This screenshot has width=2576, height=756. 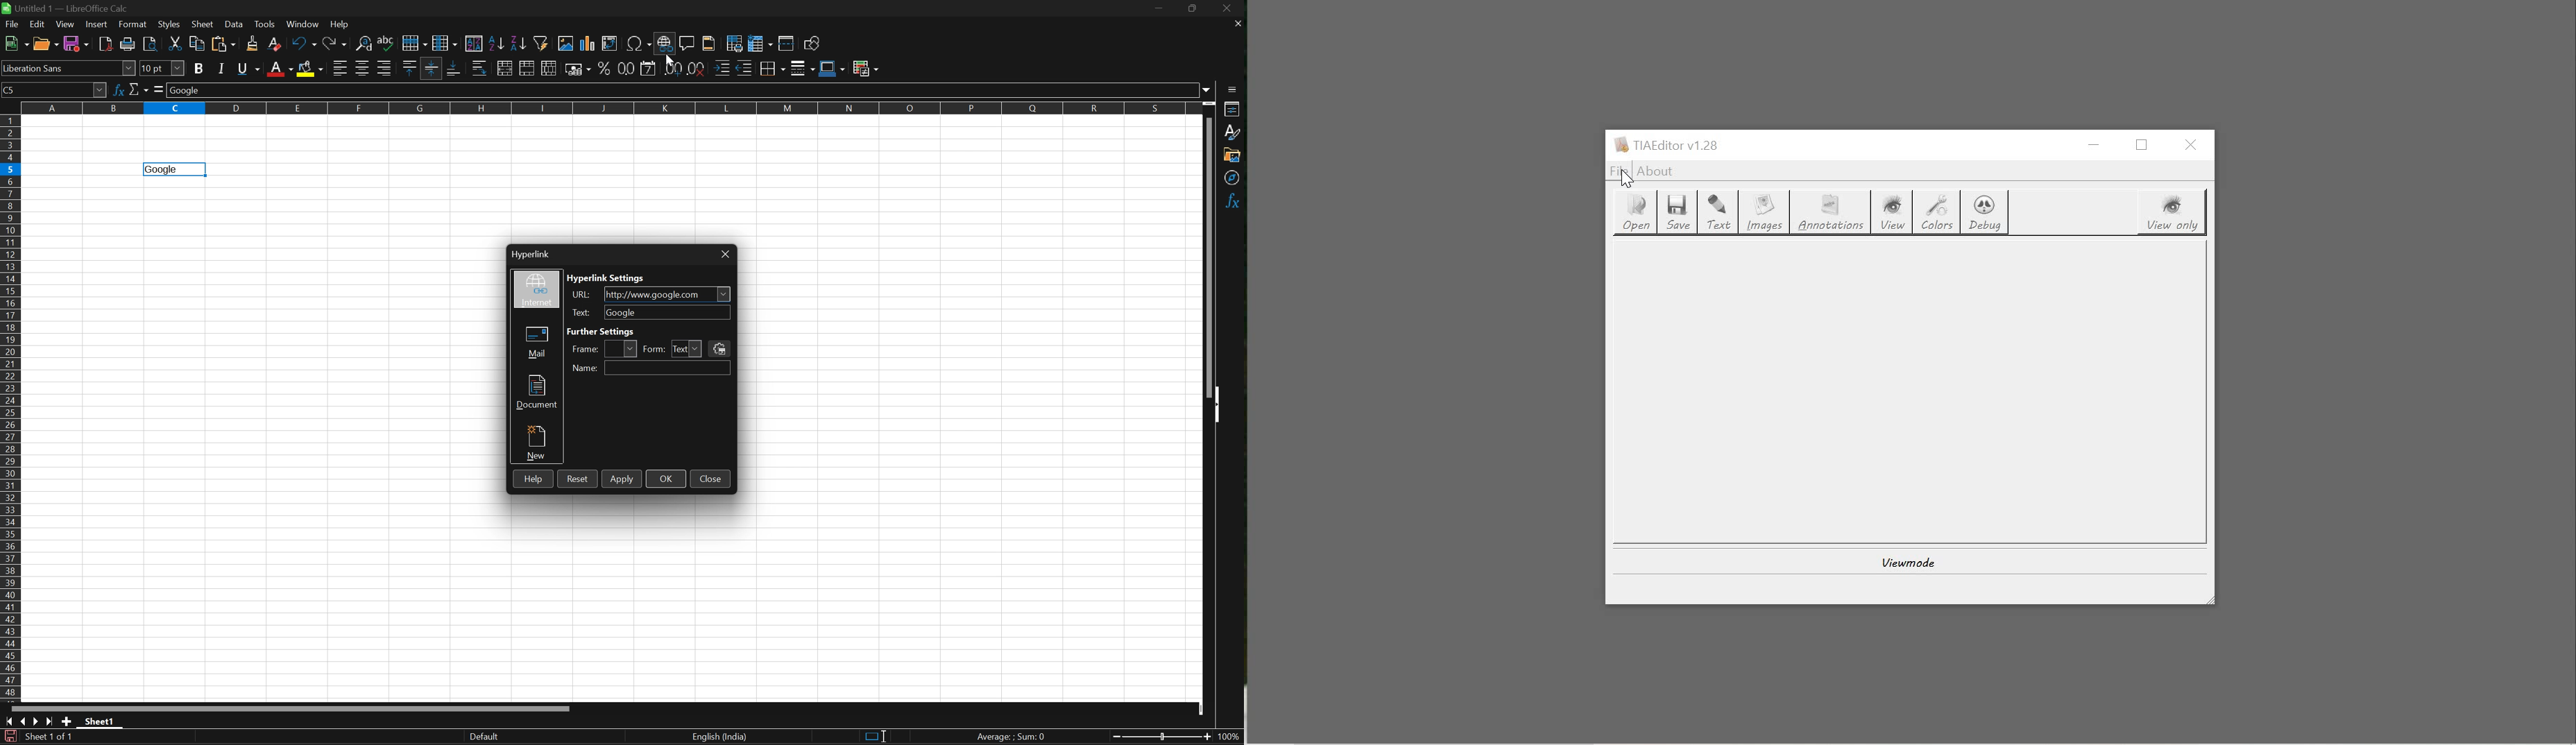 I want to click on Auto filter, so click(x=543, y=42).